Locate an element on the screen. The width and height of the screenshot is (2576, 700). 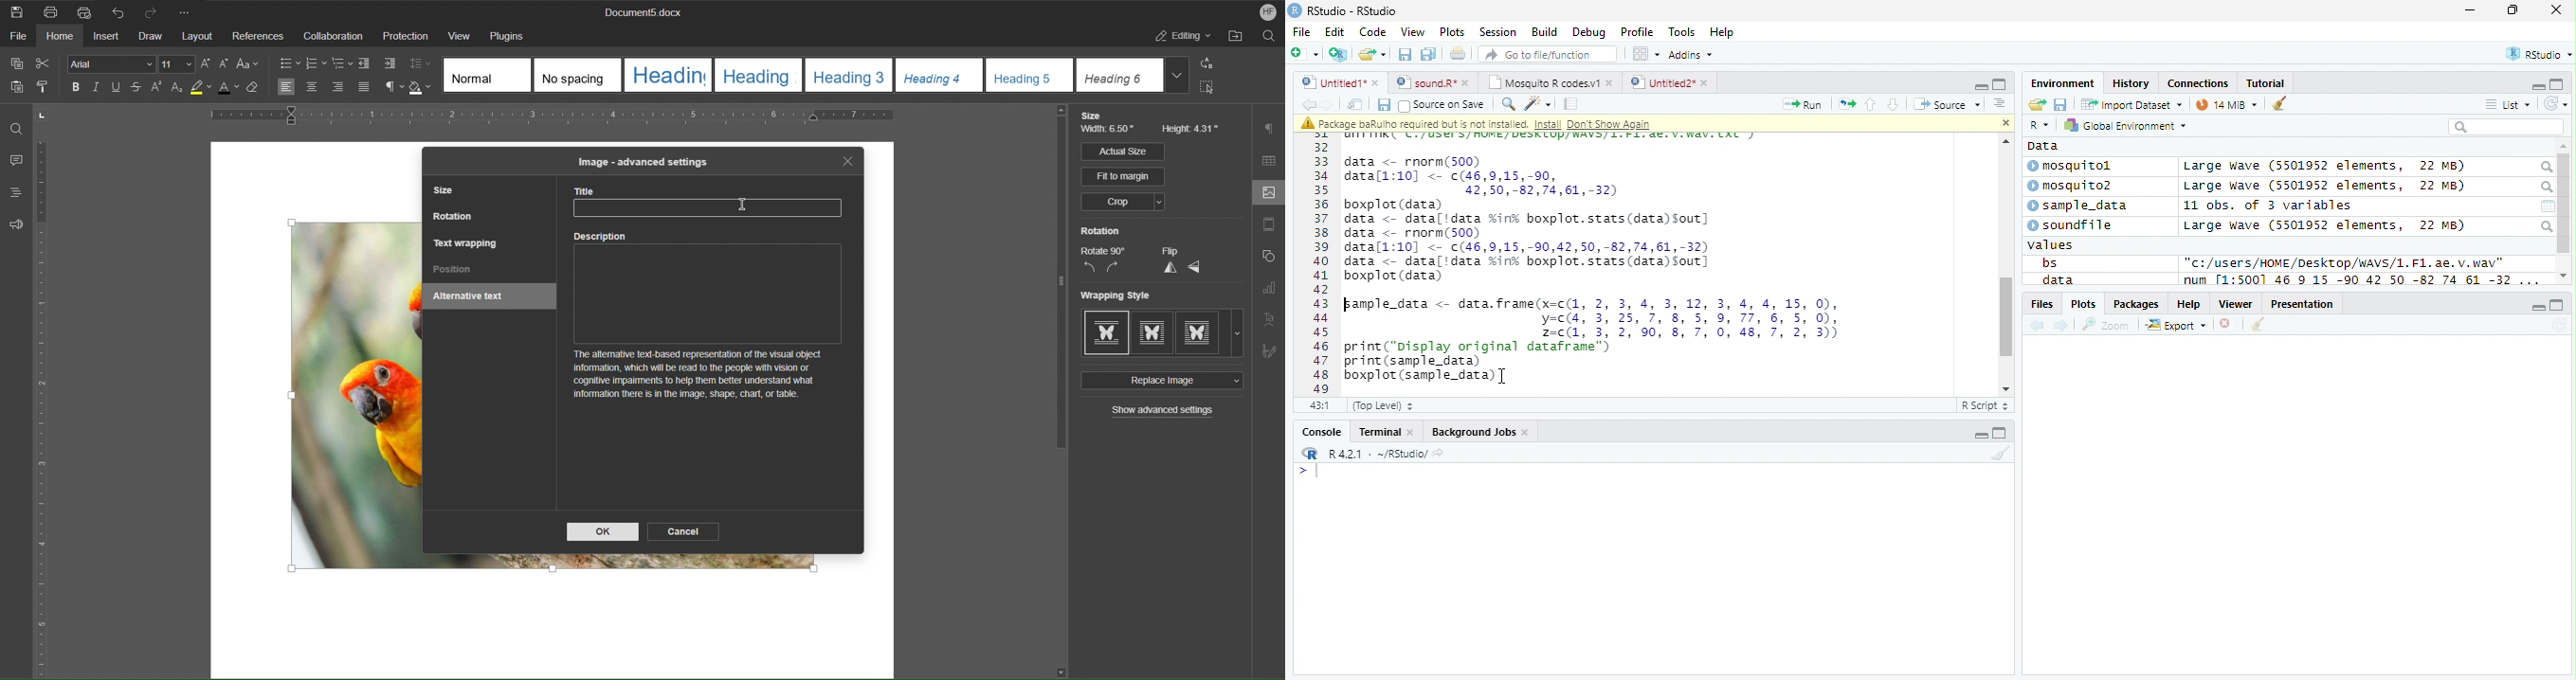
"c:/users/HOME /Desktop/WAVS/1.F1. ae. v.wav" is located at coordinates (2345, 262).